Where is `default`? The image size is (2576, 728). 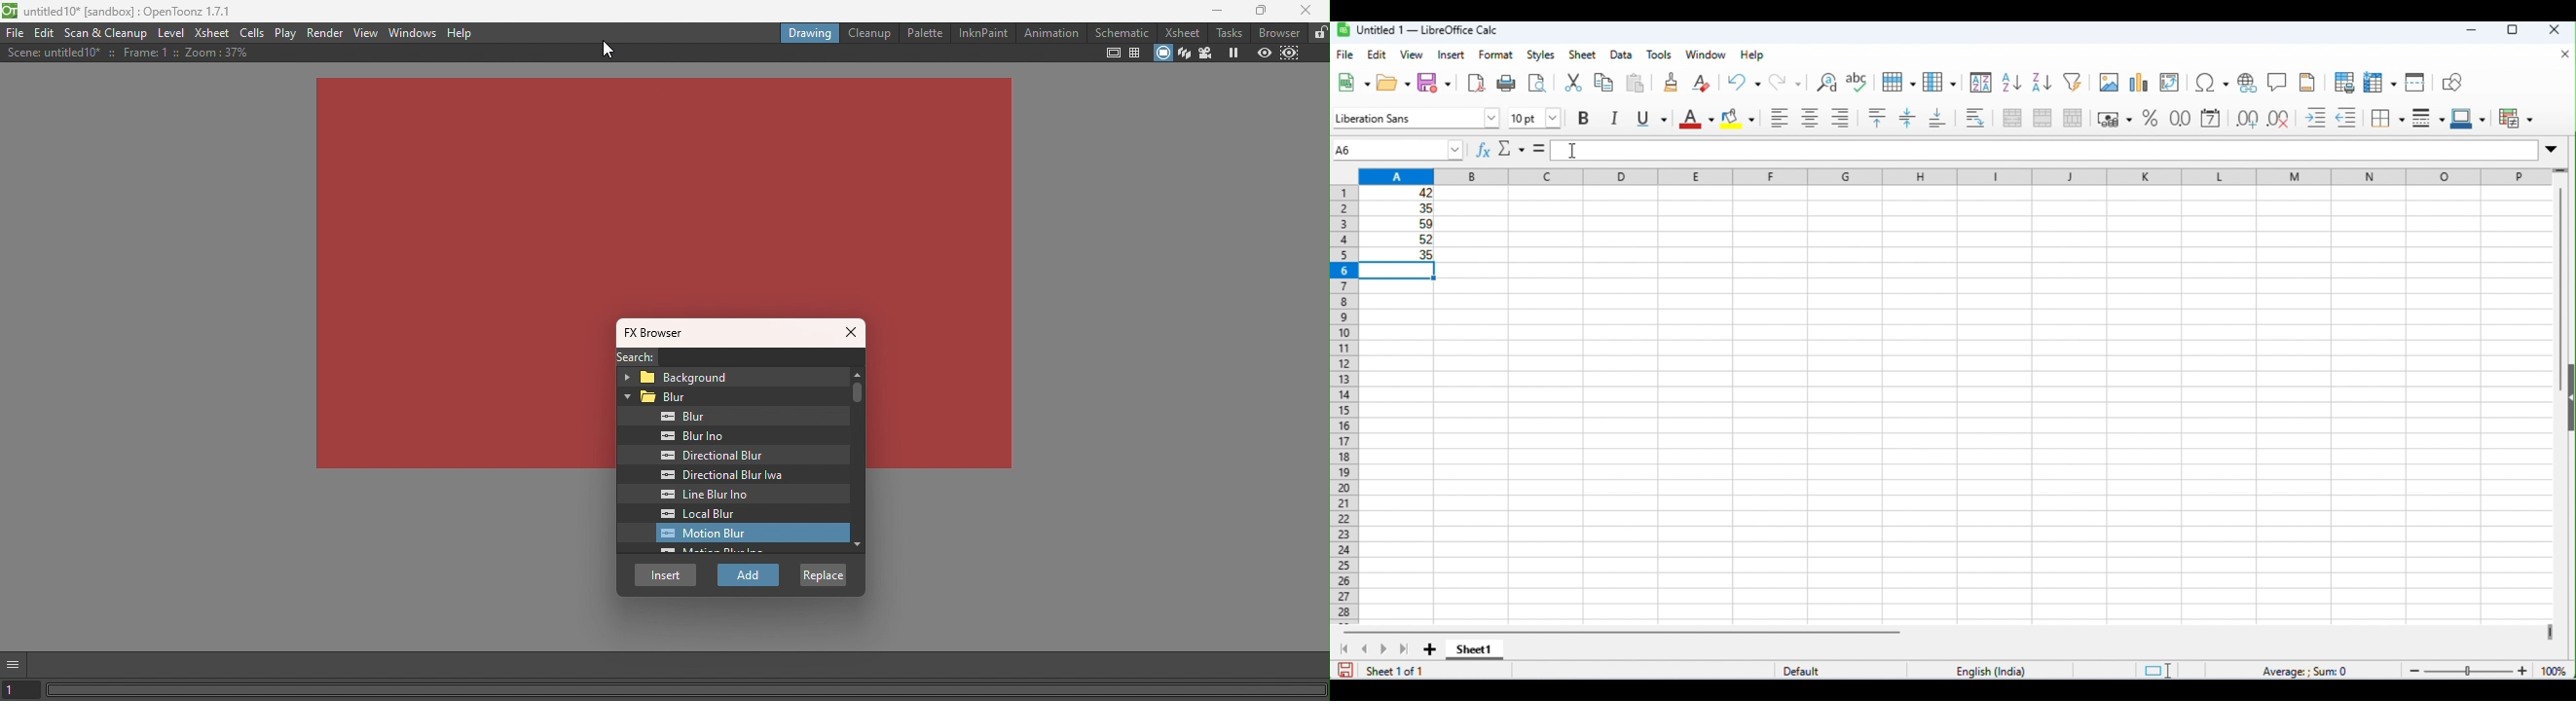 default is located at coordinates (1801, 669).